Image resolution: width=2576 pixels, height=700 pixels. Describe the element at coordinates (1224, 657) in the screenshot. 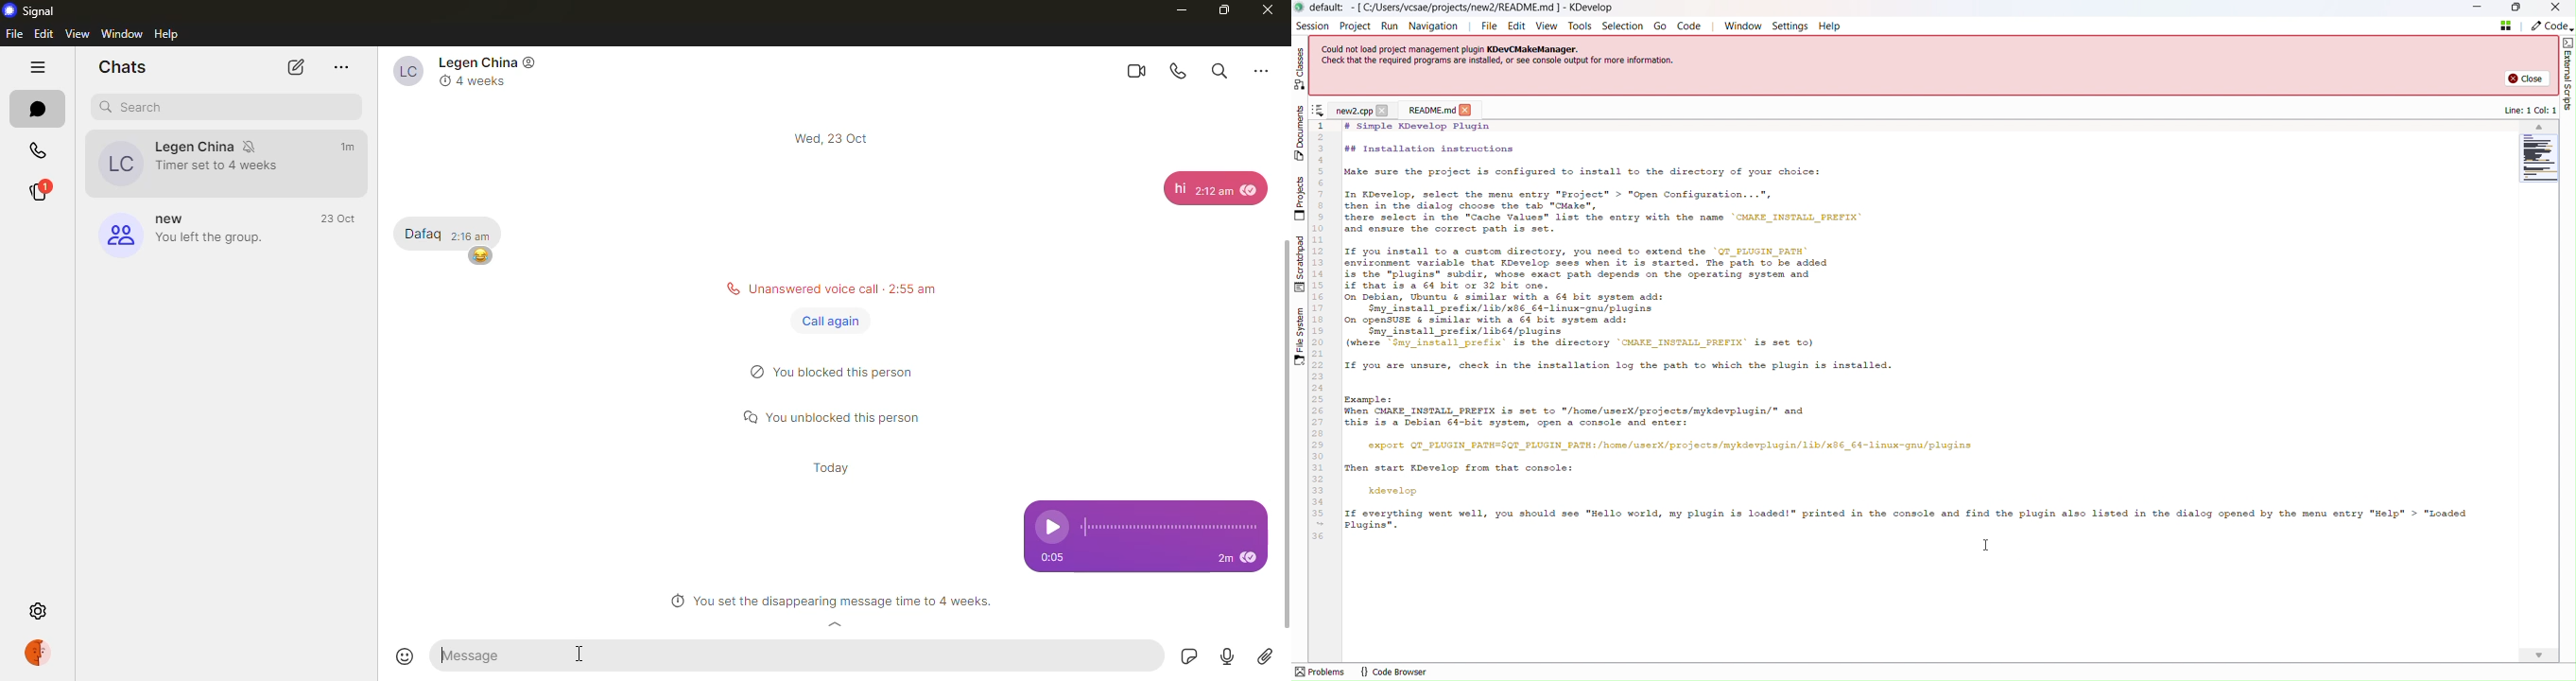

I see `record` at that location.